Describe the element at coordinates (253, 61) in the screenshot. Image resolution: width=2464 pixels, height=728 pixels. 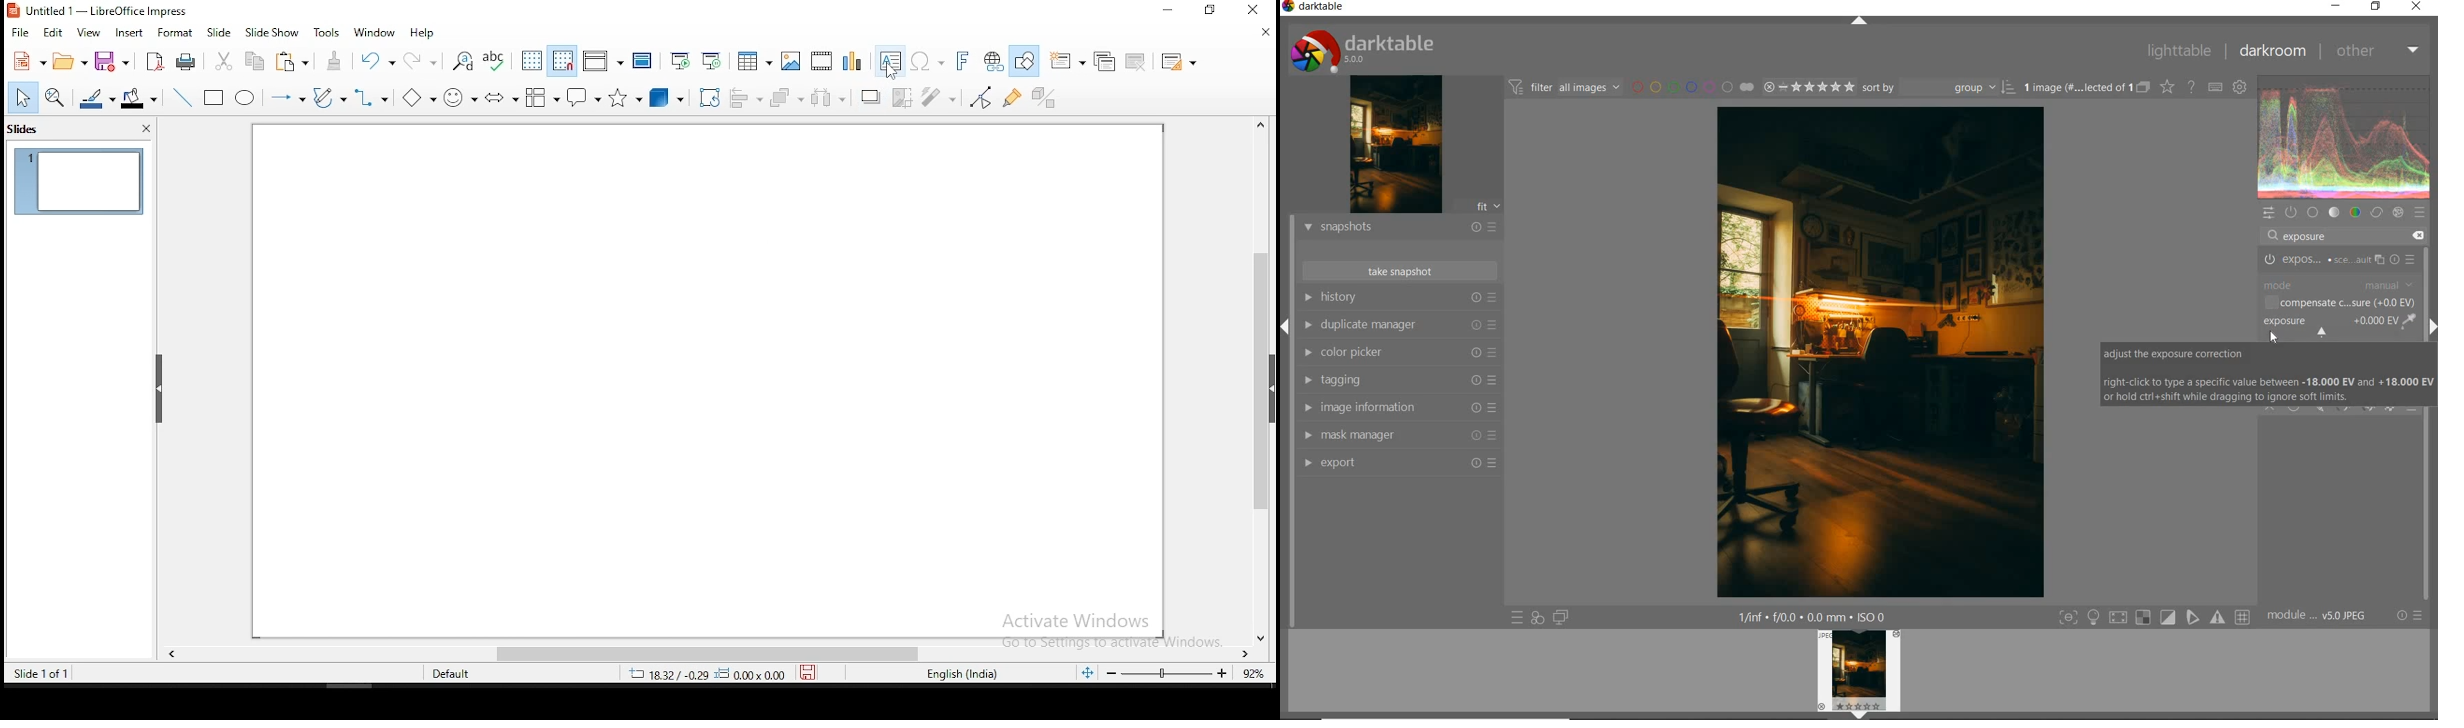
I see `copy` at that location.